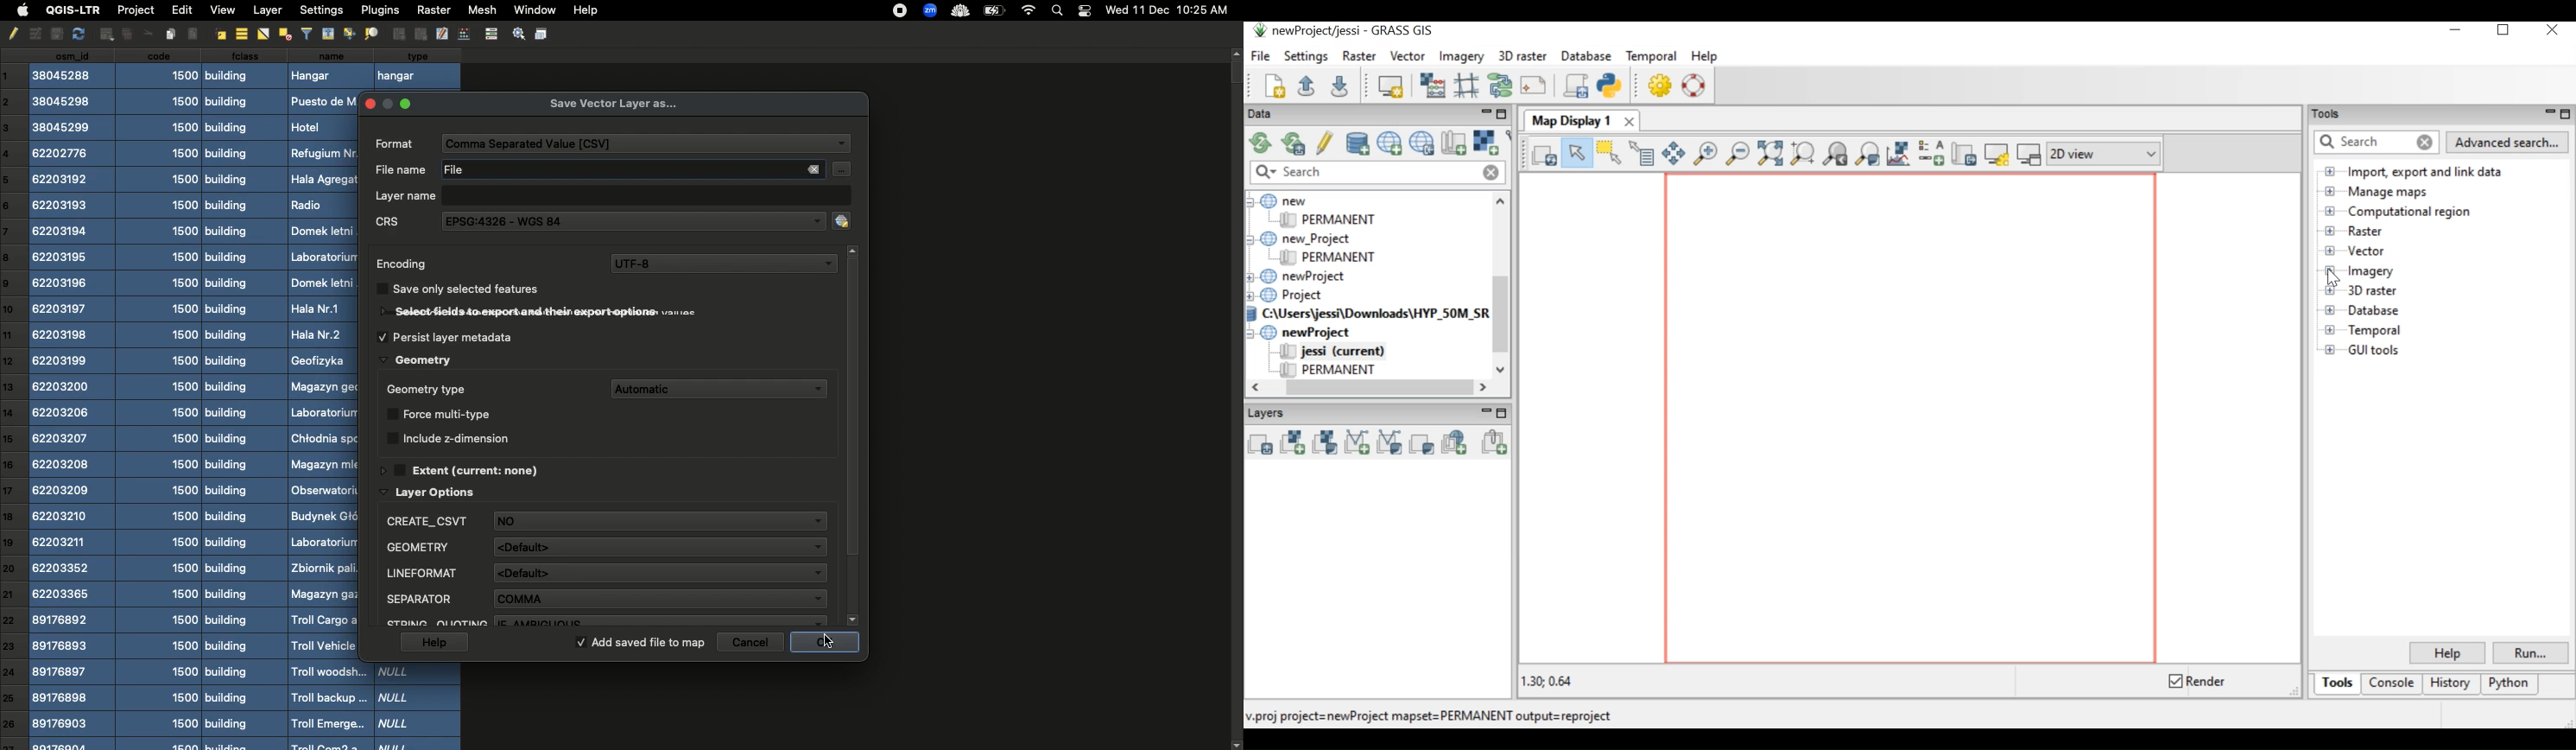 The width and height of the screenshot is (2576, 756). I want to click on Ungroup Objects, so click(420, 35).